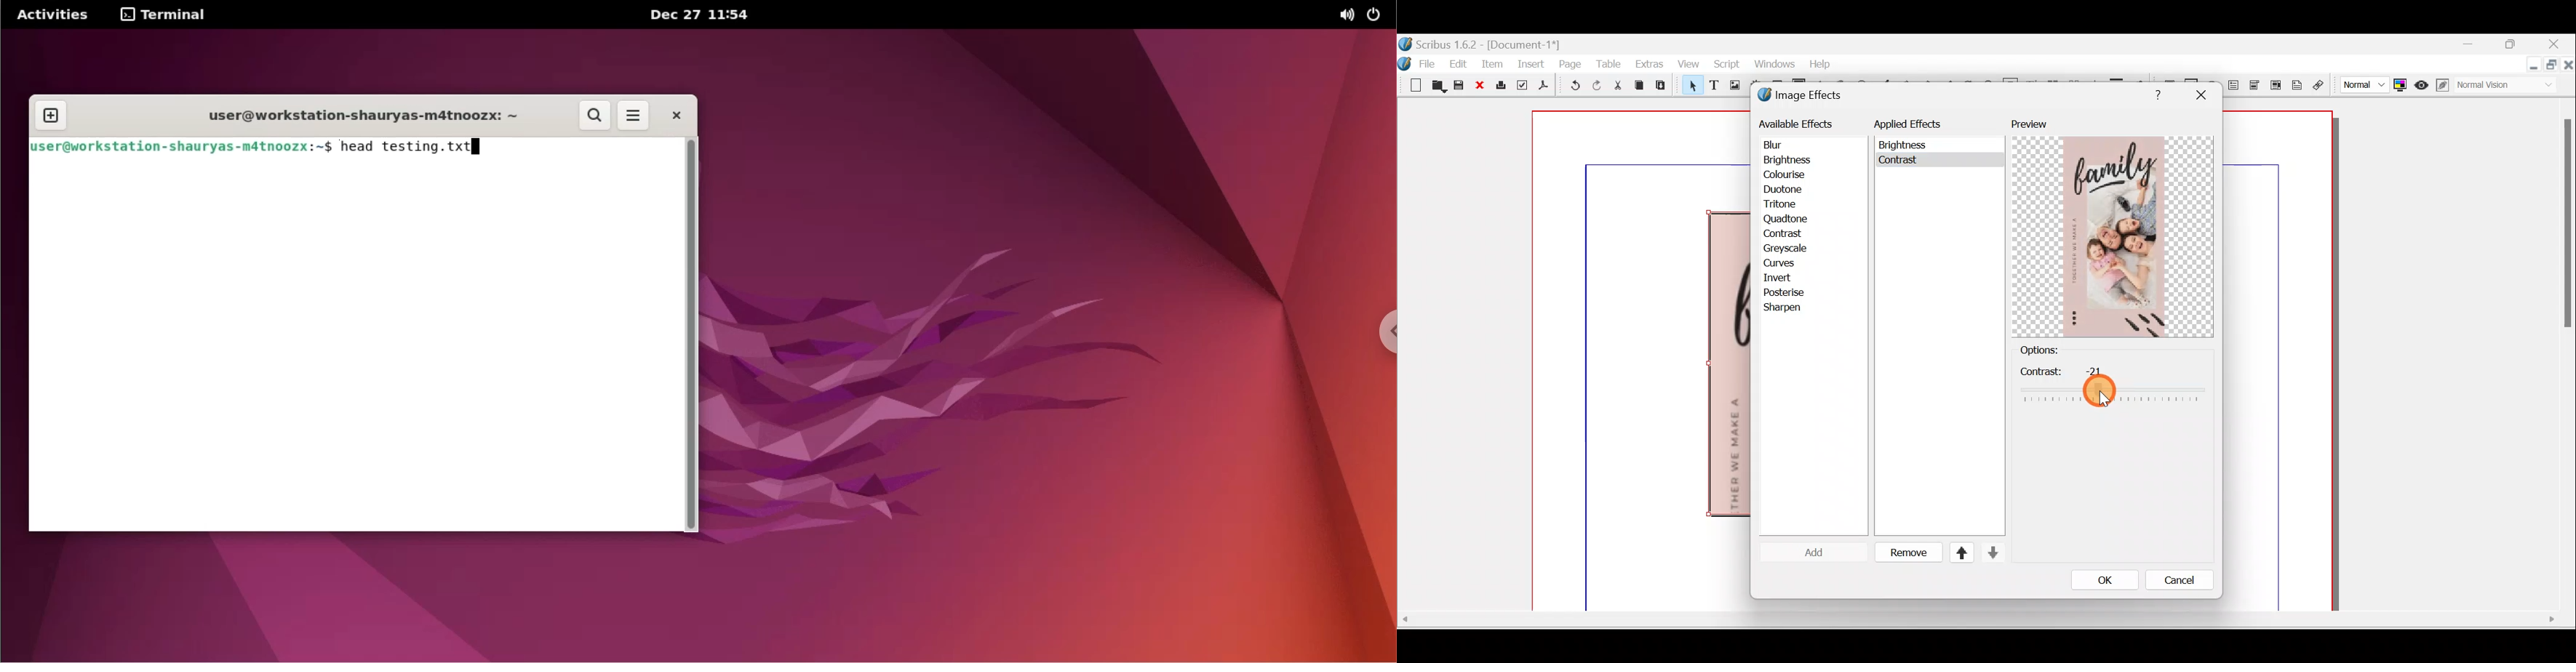 This screenshot has width=2576, height=672. Describe the element at coordinates (1789, 308) in the screenshot. I see `Sharpen` at that location.